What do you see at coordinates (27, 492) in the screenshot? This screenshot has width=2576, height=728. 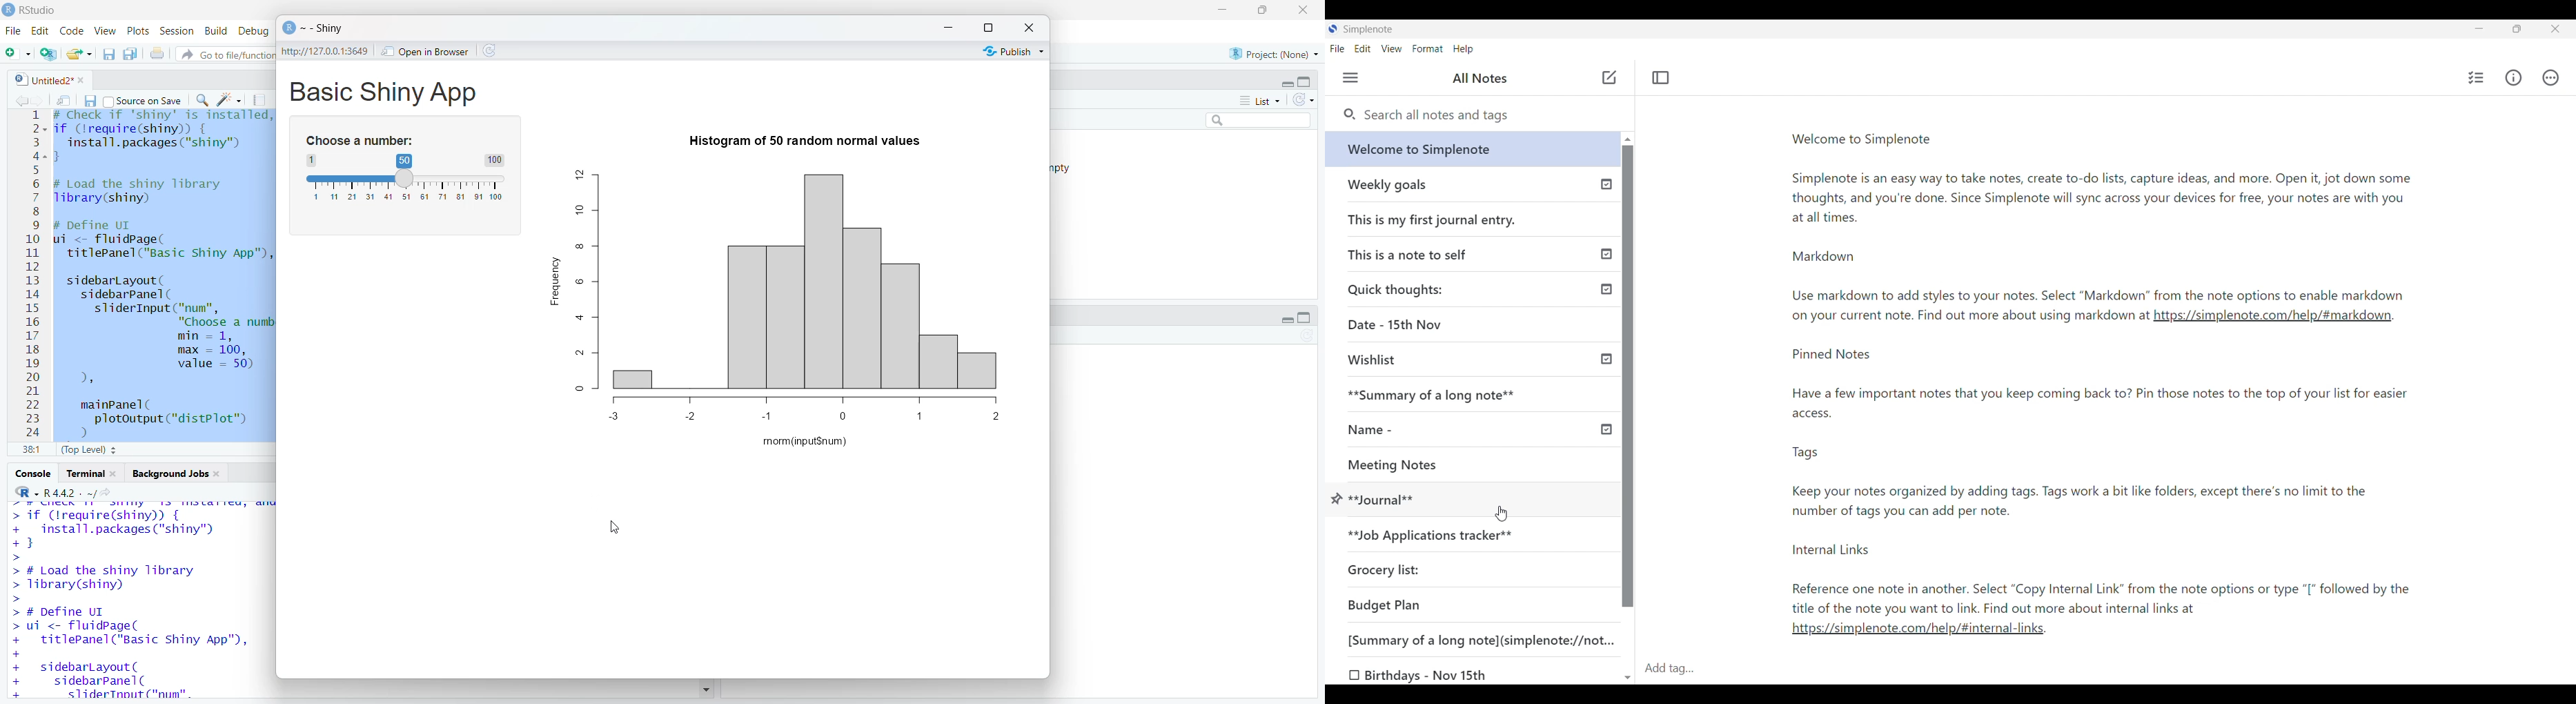 I see `RStudio` at bounding box center [27, 492].